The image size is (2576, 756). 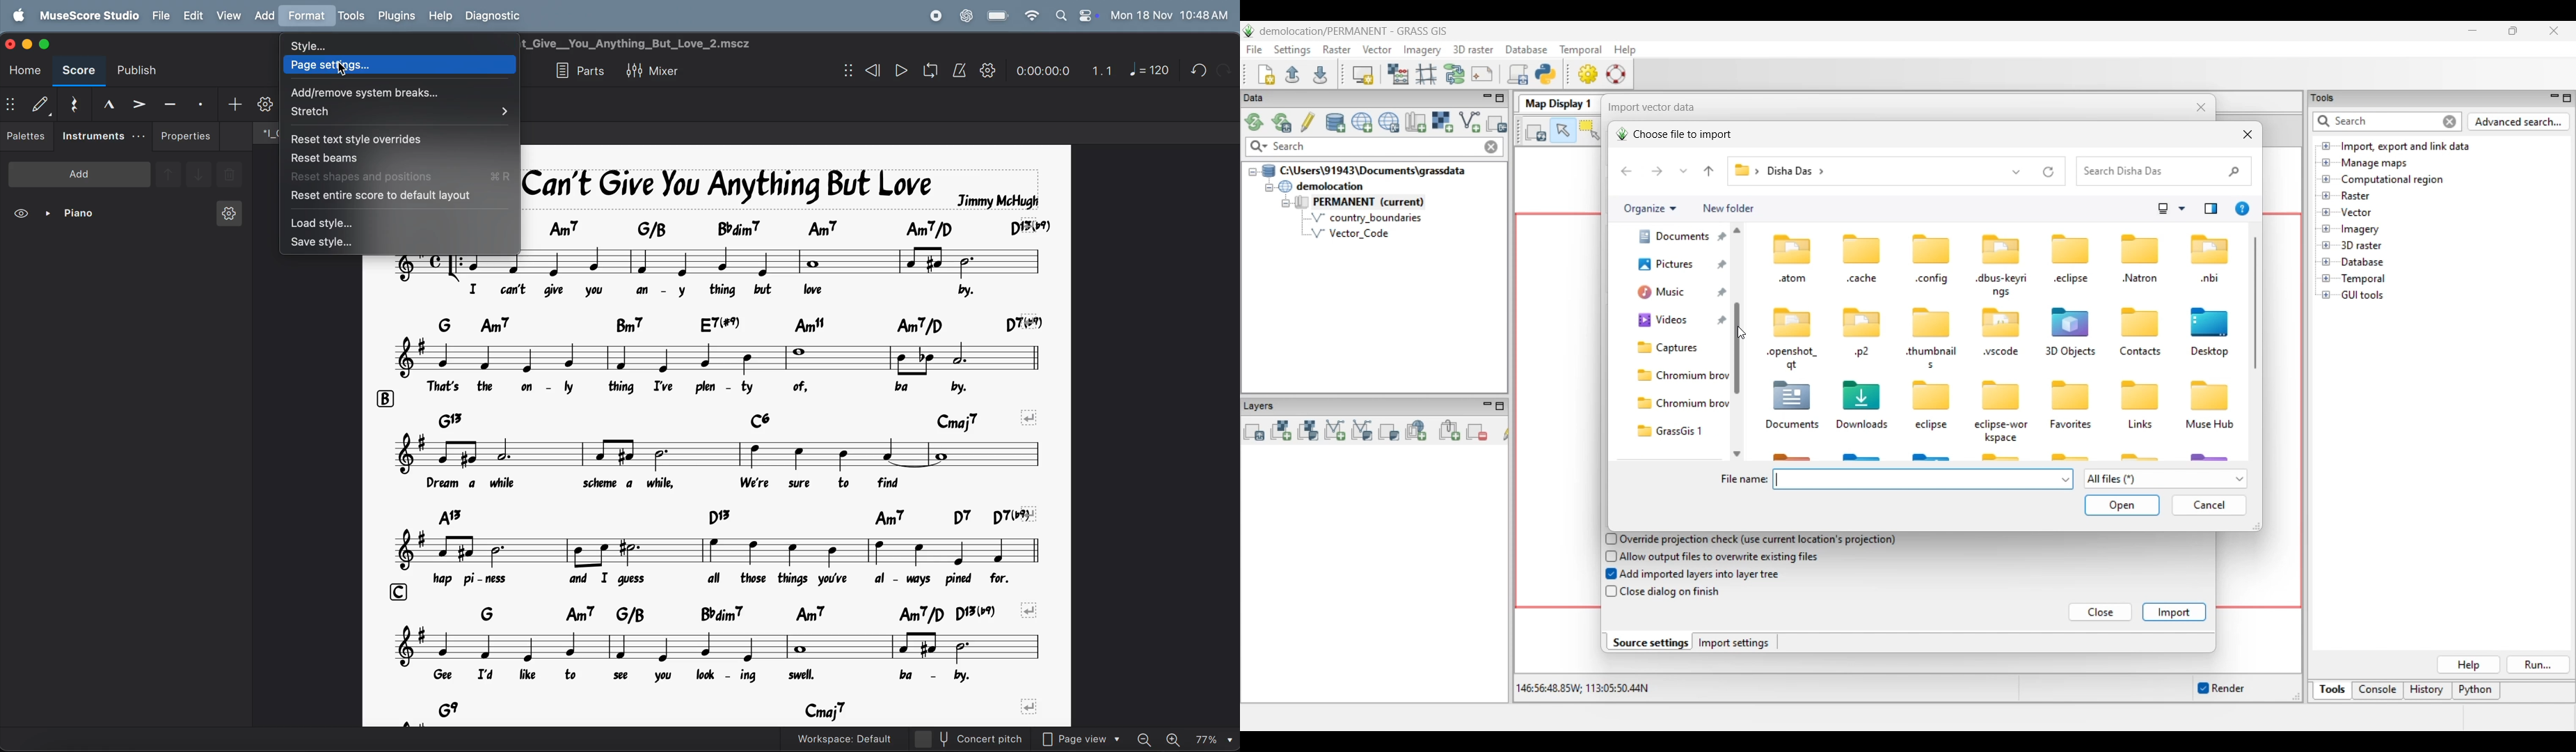 What do you see at coordinates (846, 71) in the screenshot?
I see `show/hide` at bounding box center [846, 71].